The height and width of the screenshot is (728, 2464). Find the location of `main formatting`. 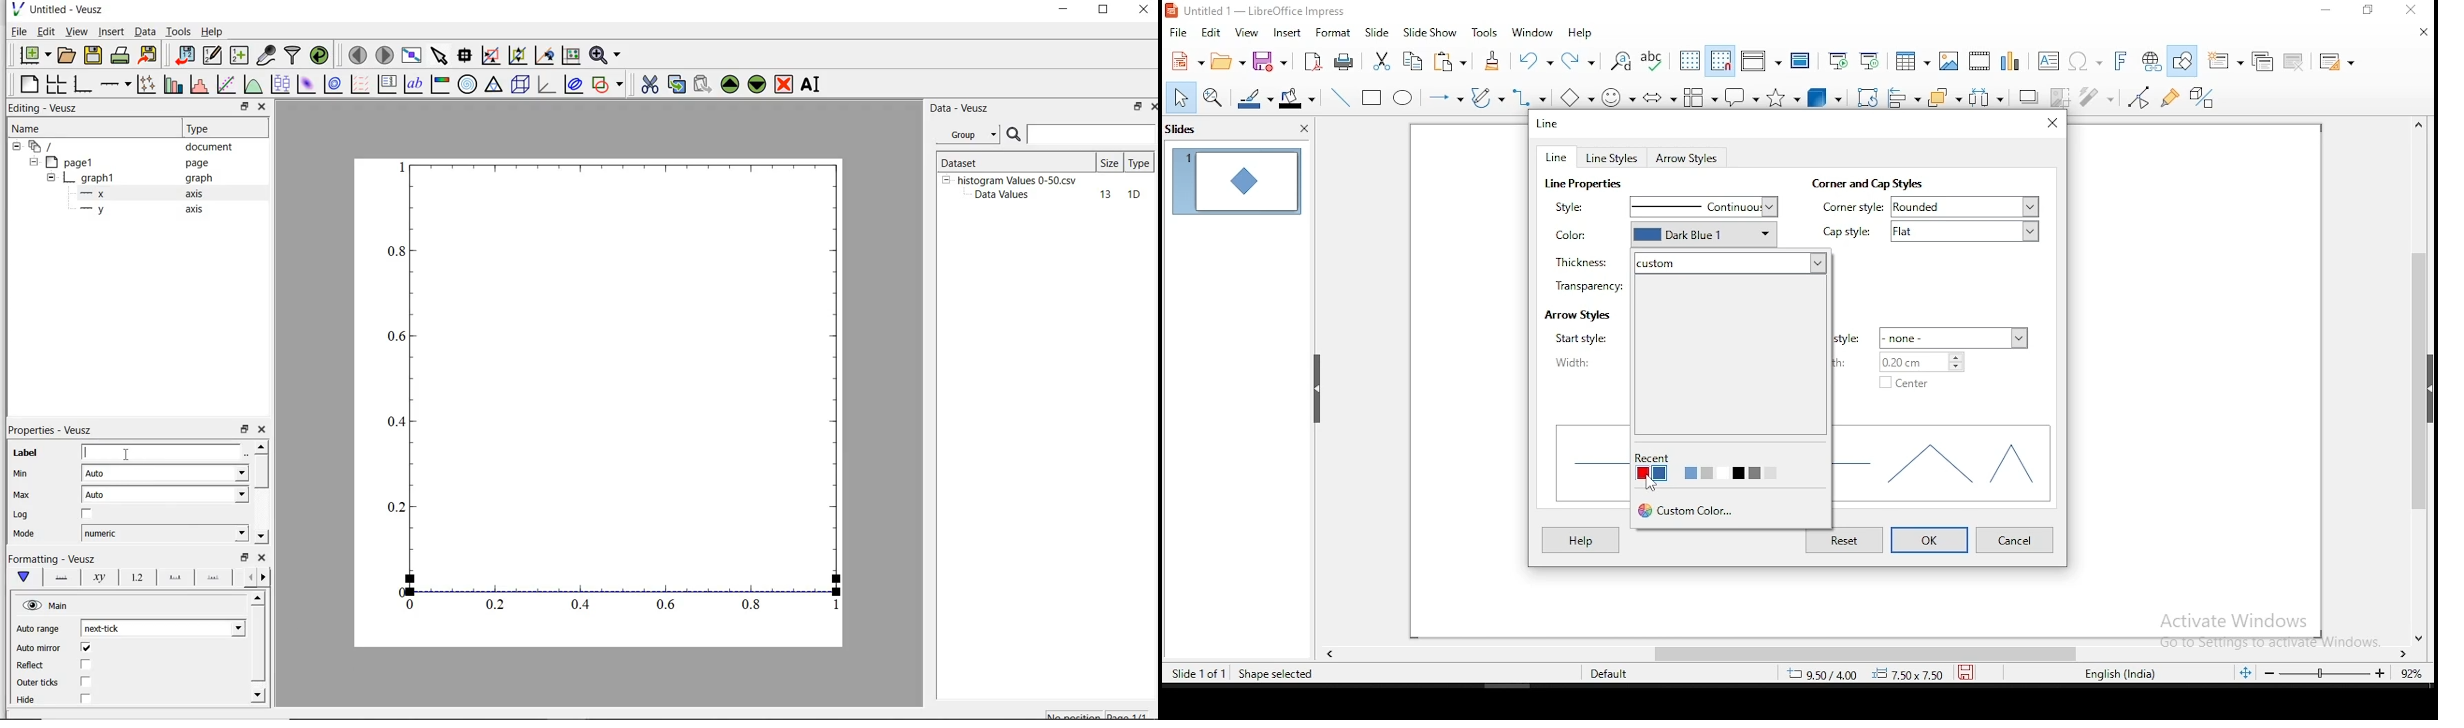

main formatting is located at coordinates (26, 577).